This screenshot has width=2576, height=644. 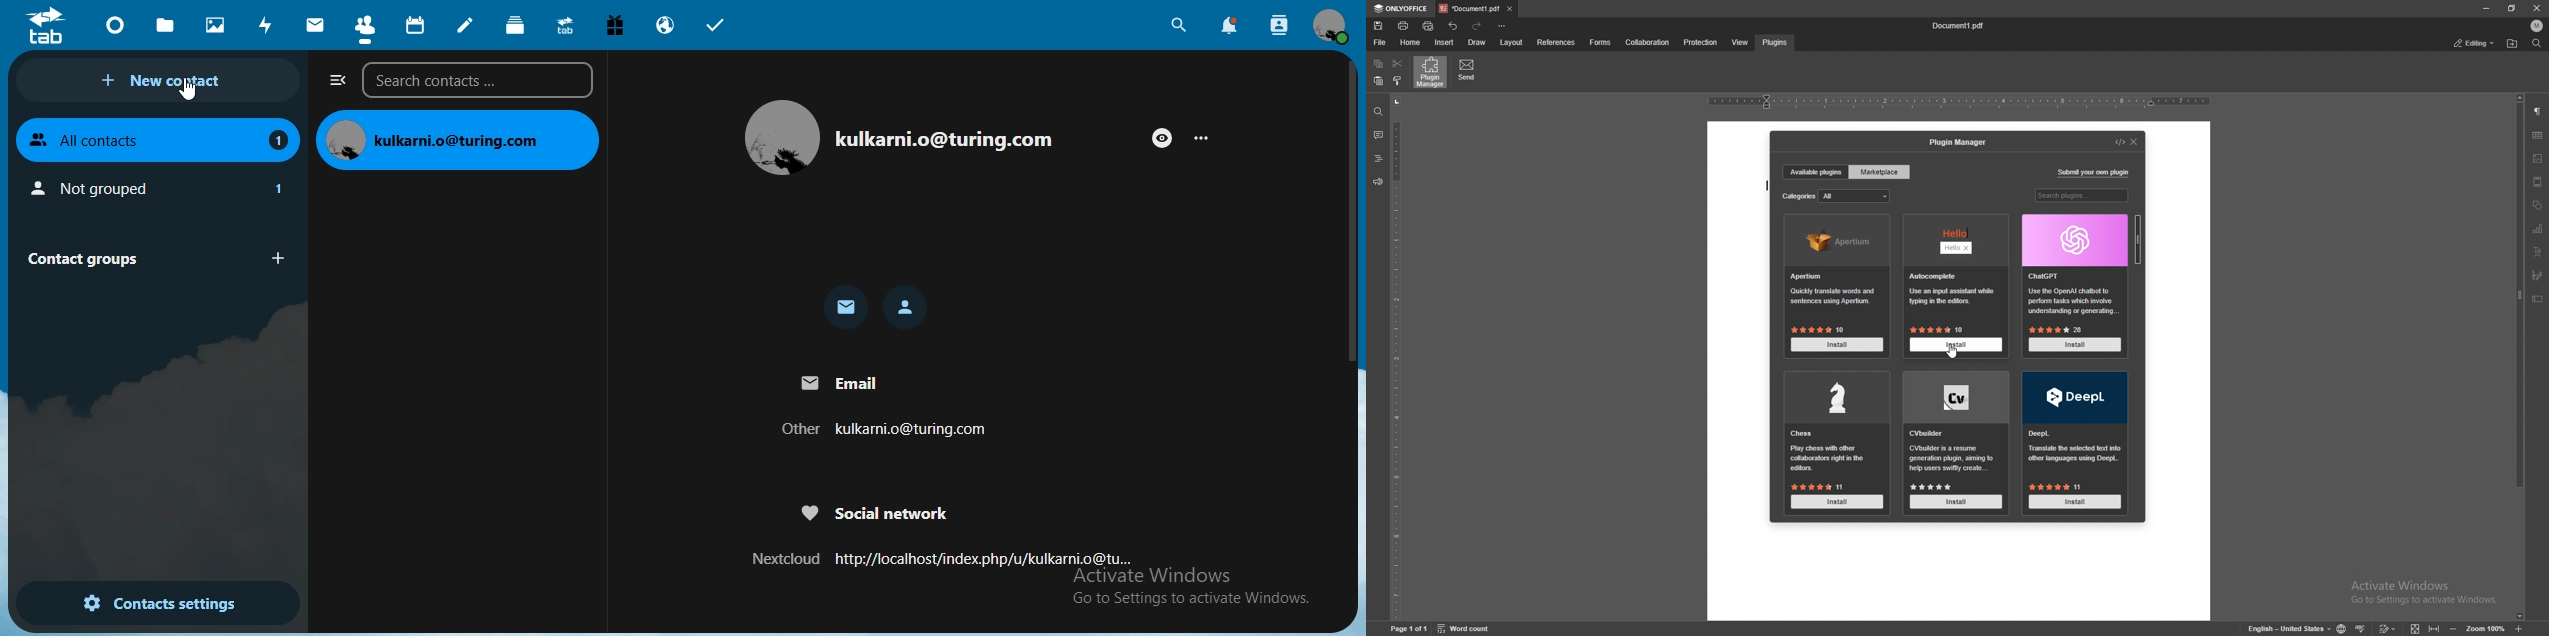 What do you see at coordinates (1378, 135) in the screenshot?
I see `comment` at bounding box center [1378, 135].